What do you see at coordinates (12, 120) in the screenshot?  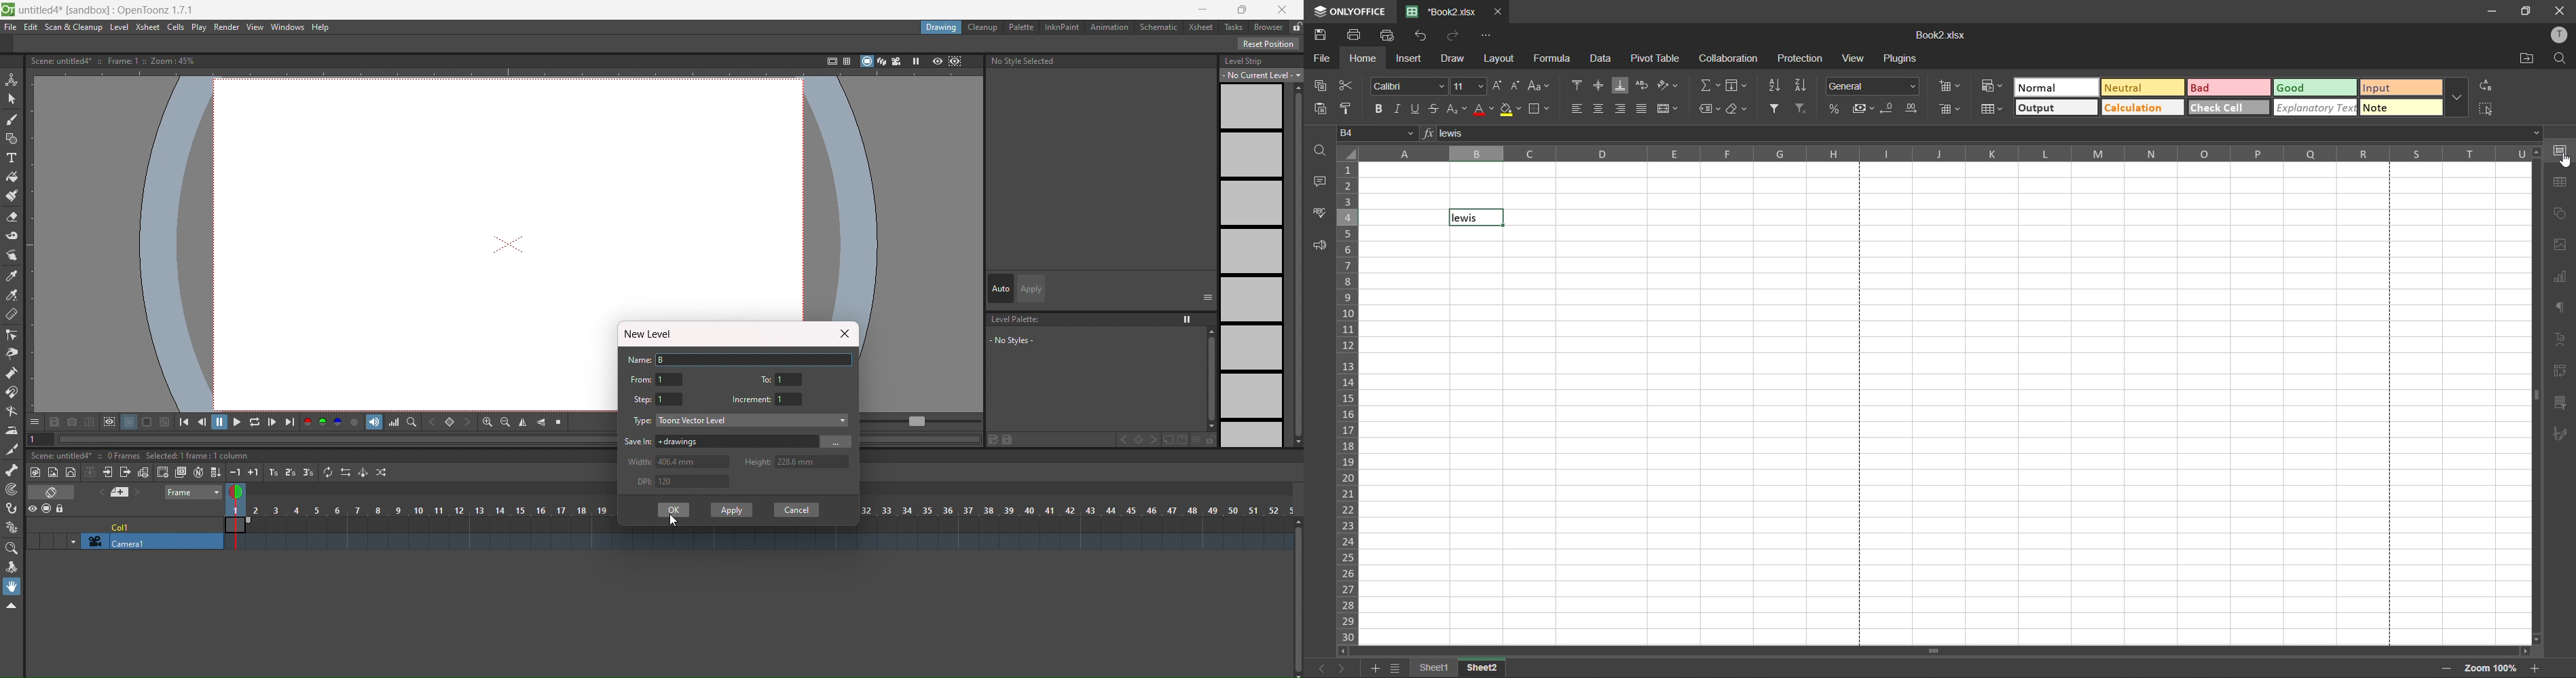 I see `brush tool` at bounding box center [12, 120].